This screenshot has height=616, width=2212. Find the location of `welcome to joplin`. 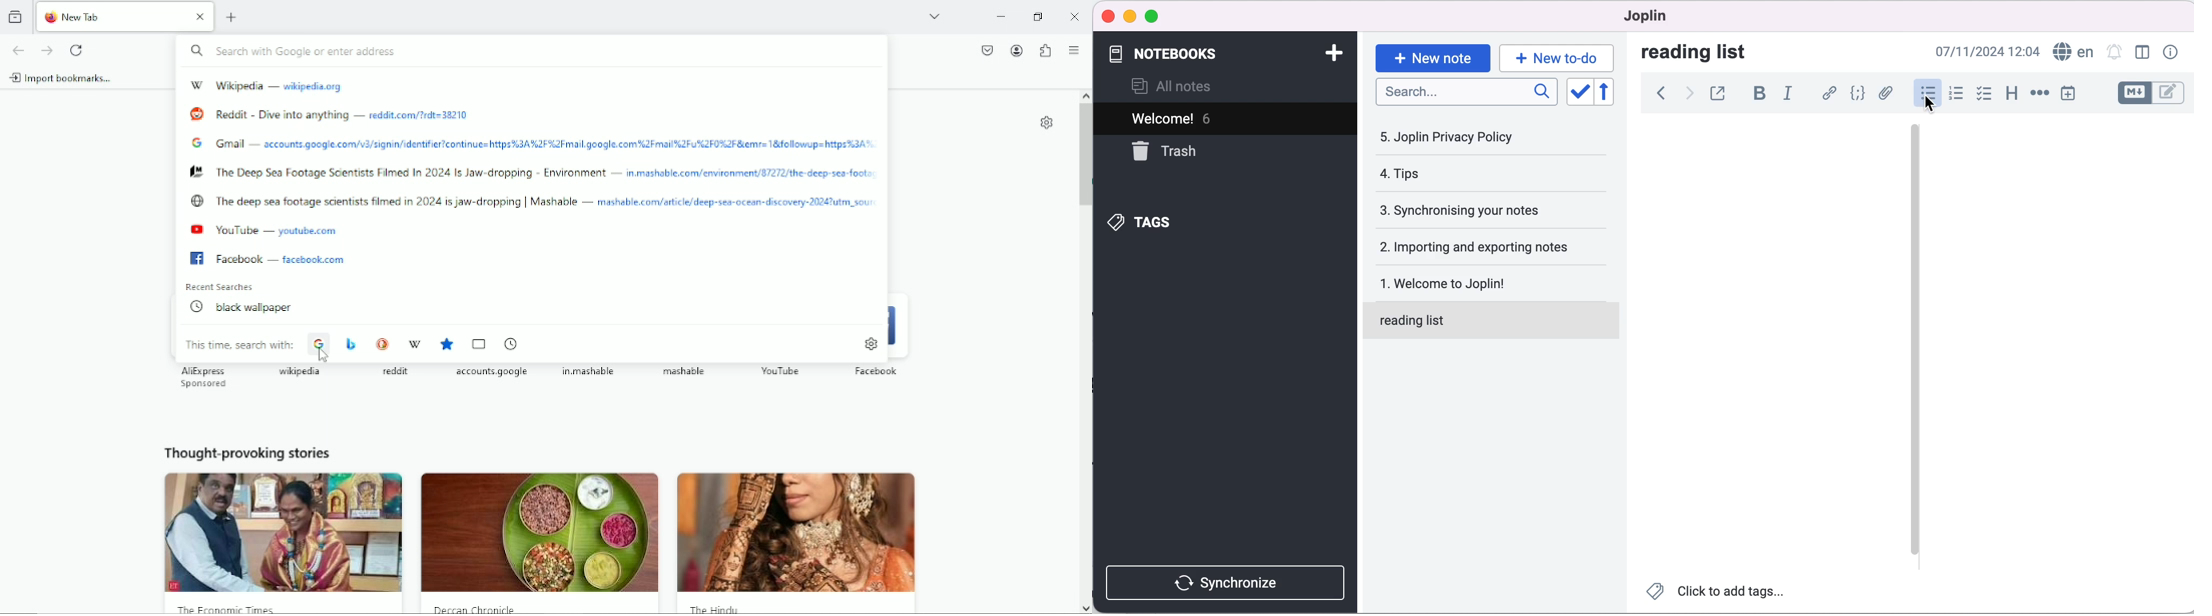

welcome to joplin is located at coordinates (1494, 278).